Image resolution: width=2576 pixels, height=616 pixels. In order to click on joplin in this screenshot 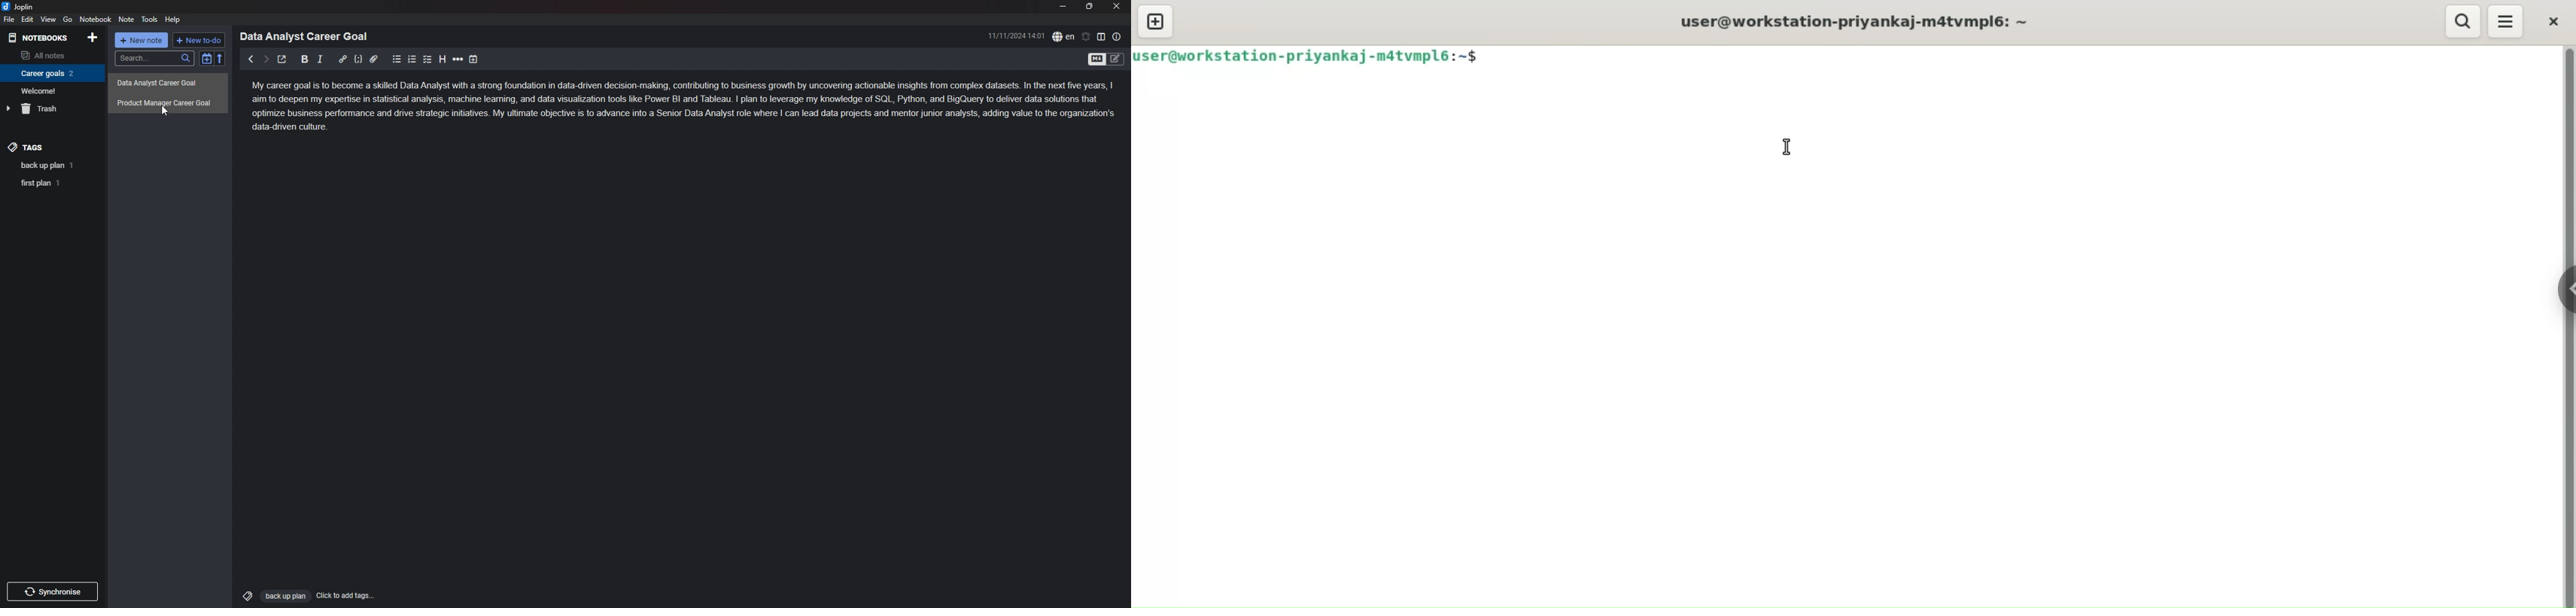, I will do `click(19, 7)`.